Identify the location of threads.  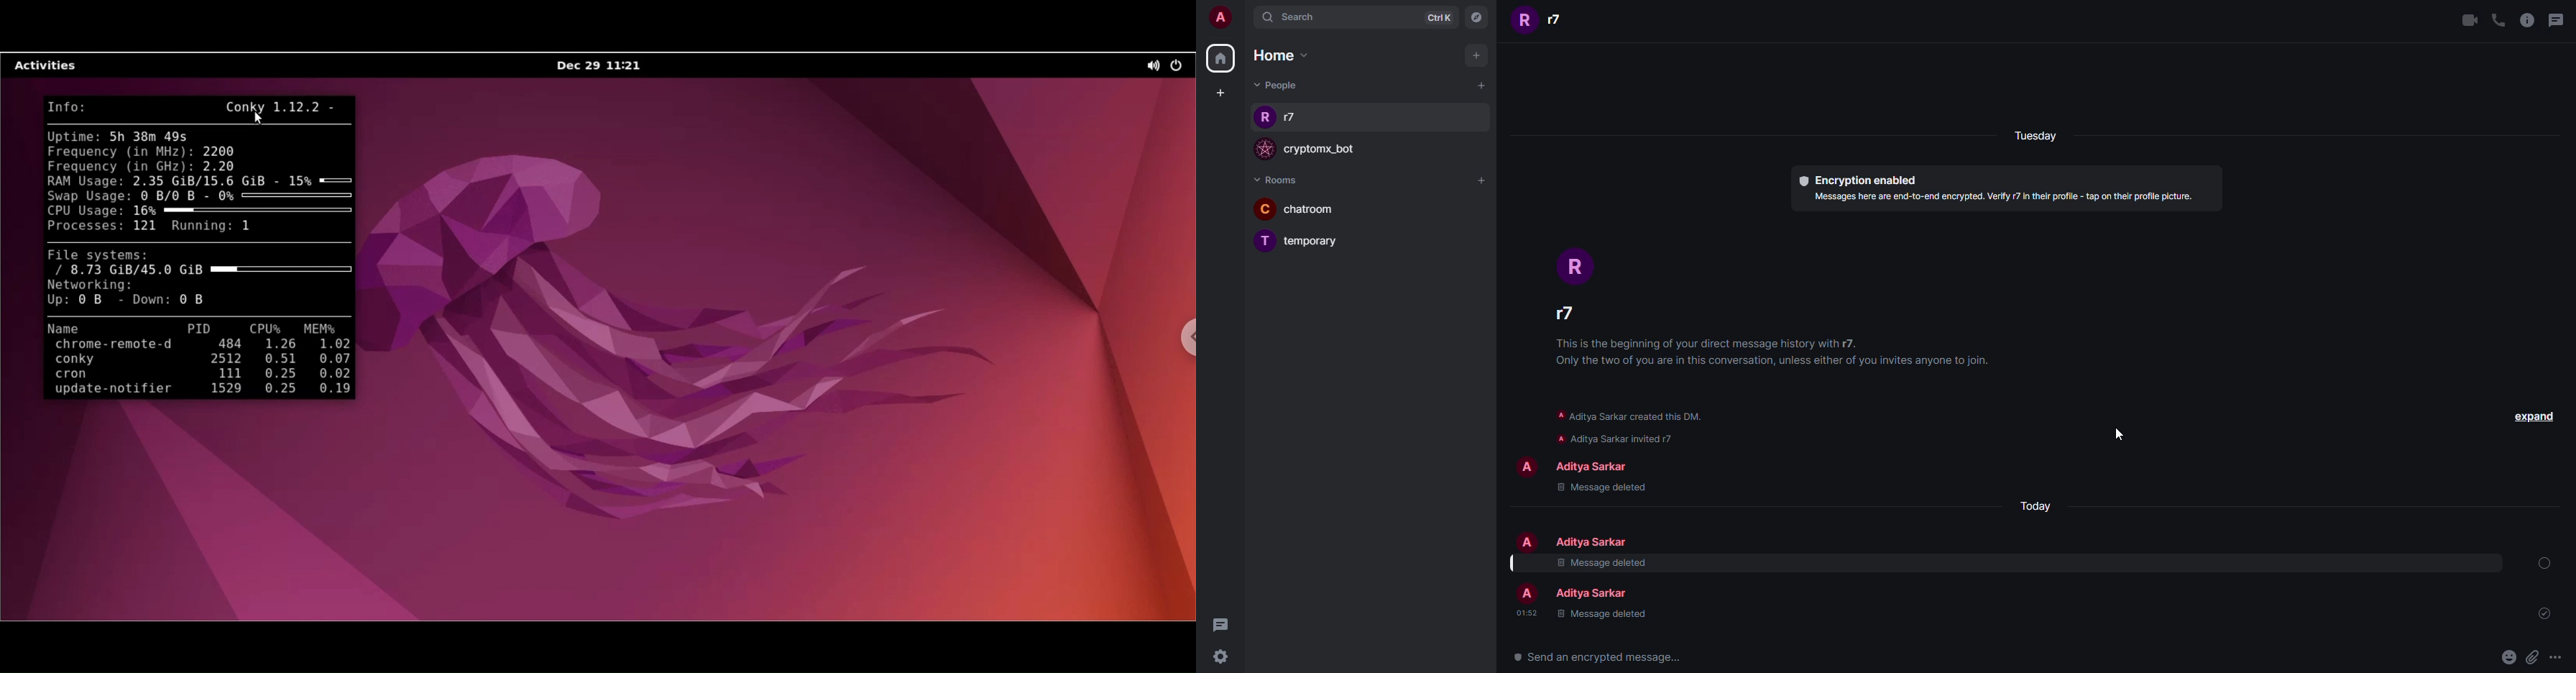
(2558, 19).